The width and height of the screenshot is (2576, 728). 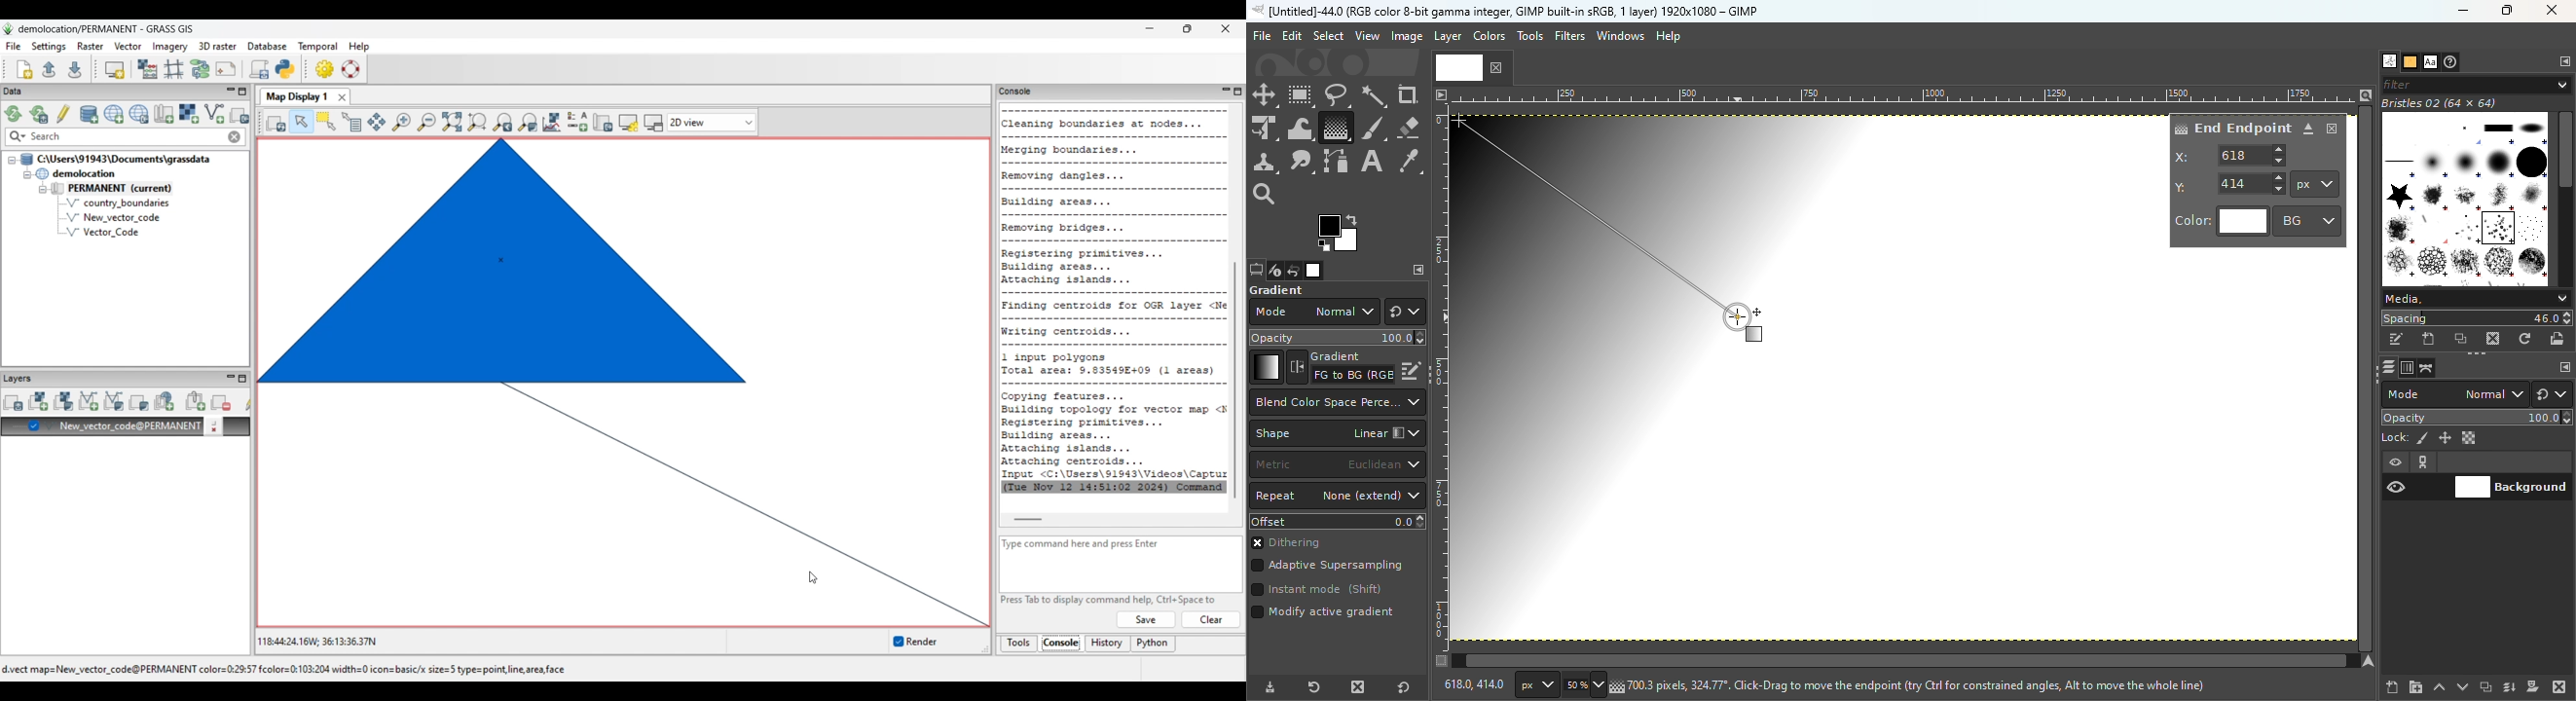 What do you see at coordinates (1338, 521) in the screenshot?
I see `Offset` at bounding box center [1338, 521].